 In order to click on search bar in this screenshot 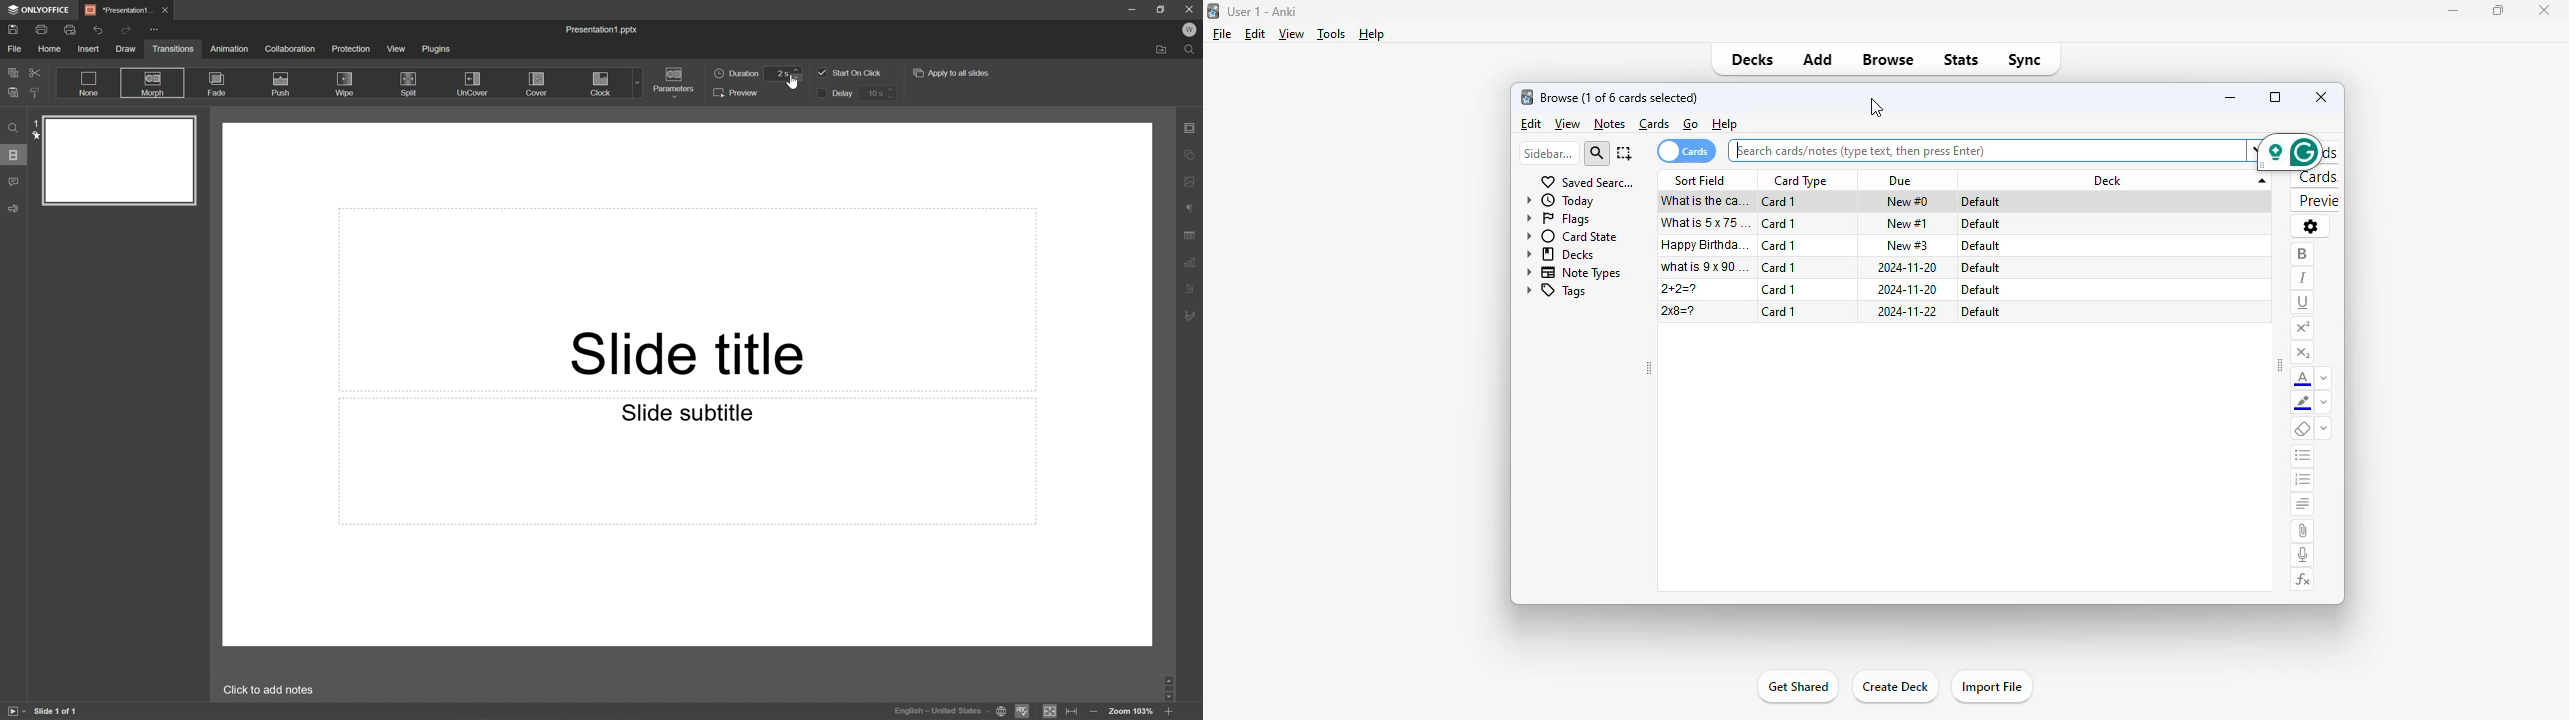, I will do `click(1991, 150)`.